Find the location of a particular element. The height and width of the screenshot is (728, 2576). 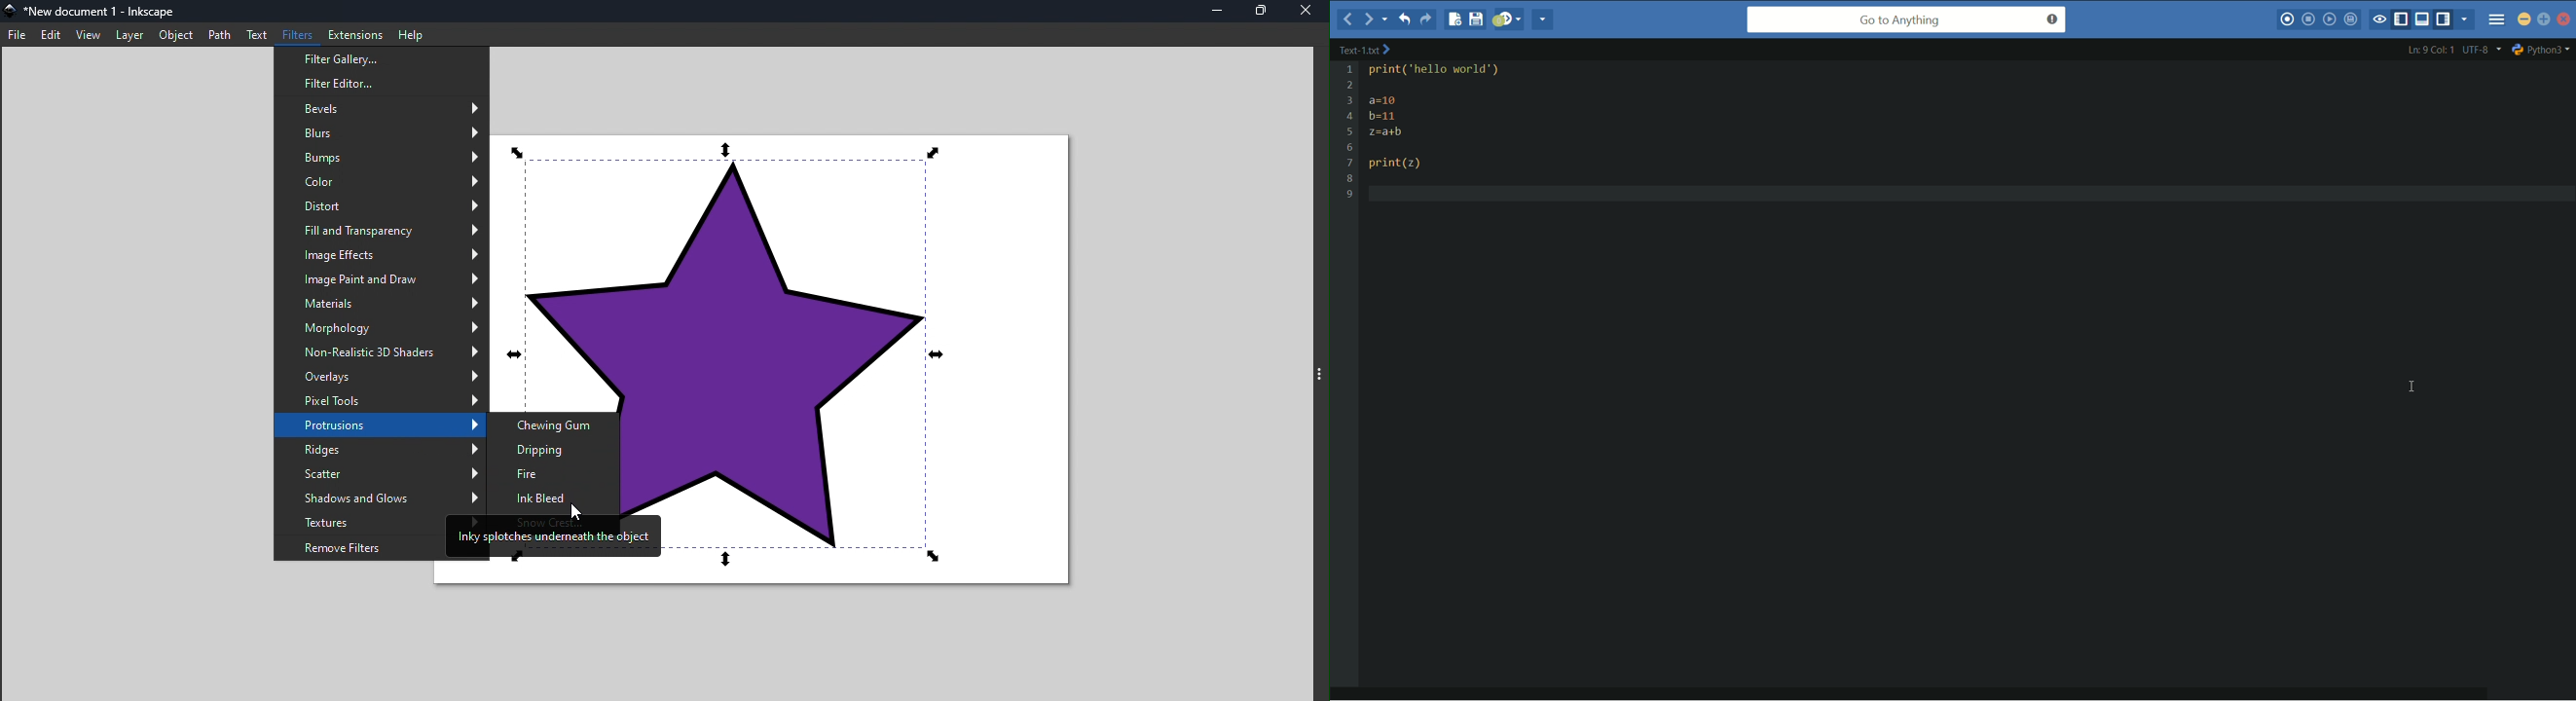

Dripping  is located at coordinates (554, 452).